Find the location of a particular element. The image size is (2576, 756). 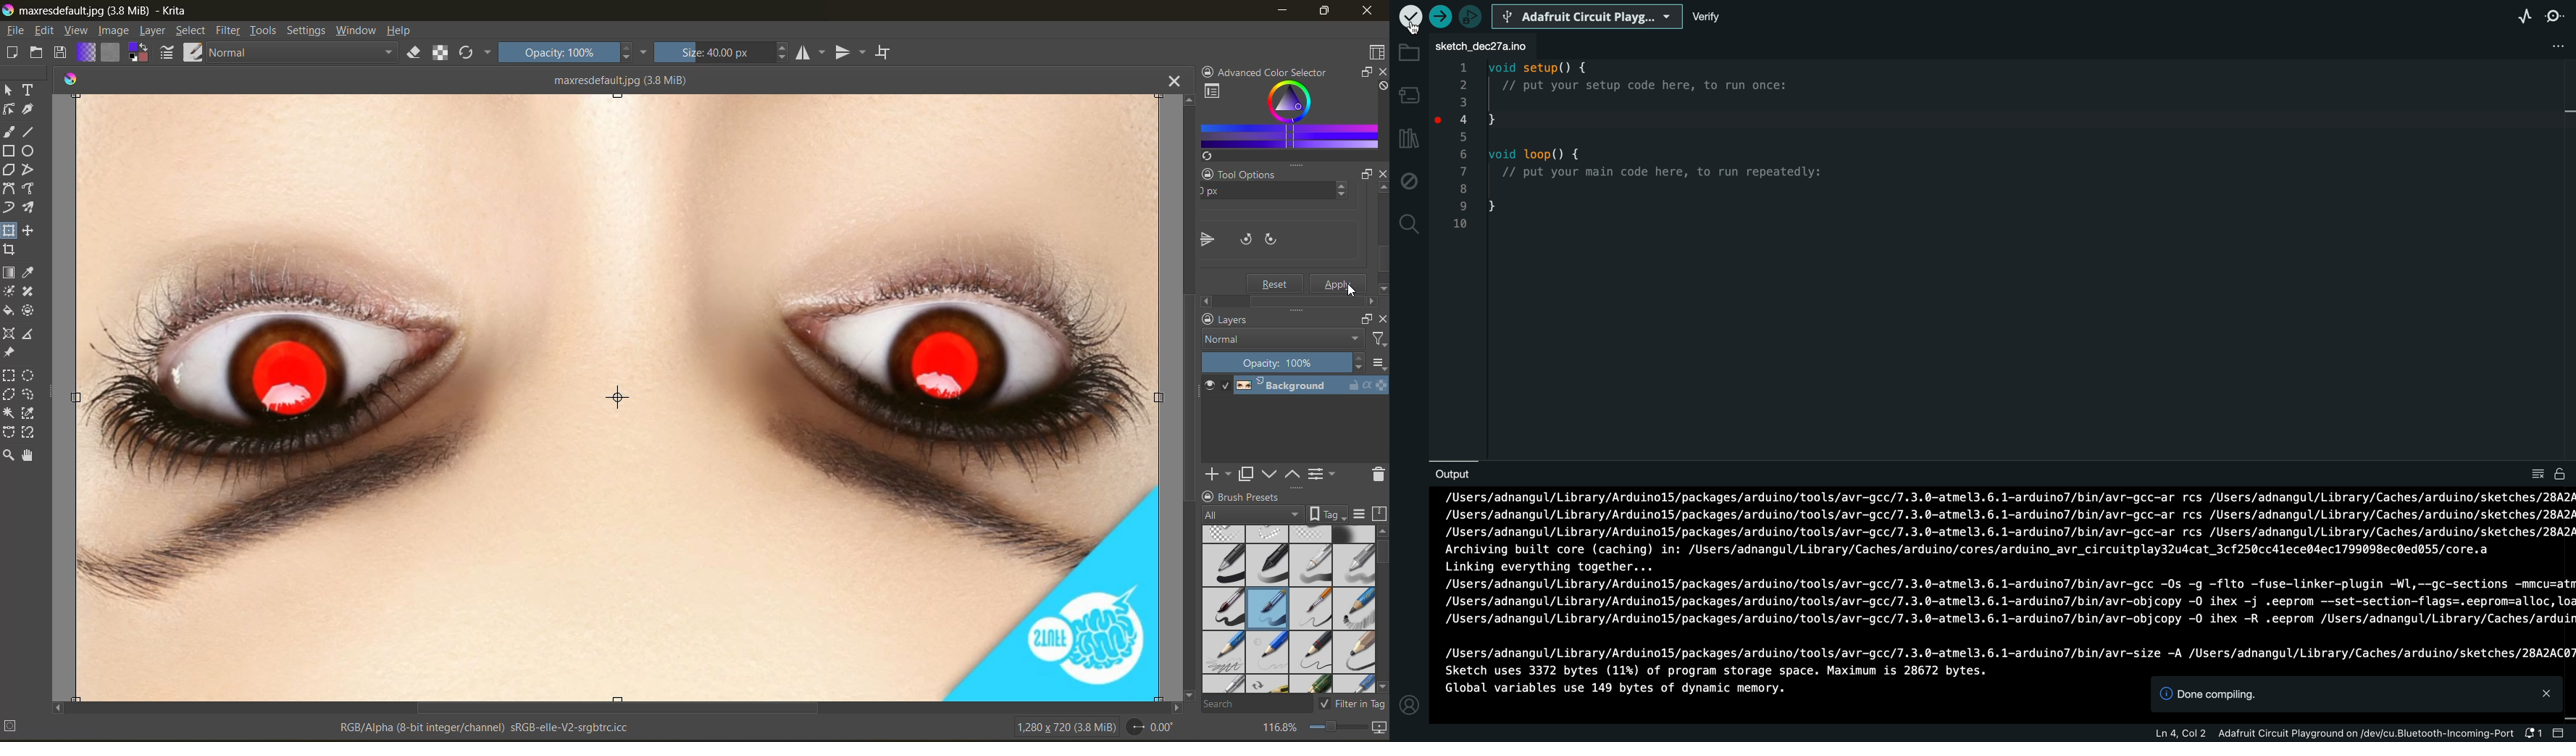

window is located at coordinates (358, 30).